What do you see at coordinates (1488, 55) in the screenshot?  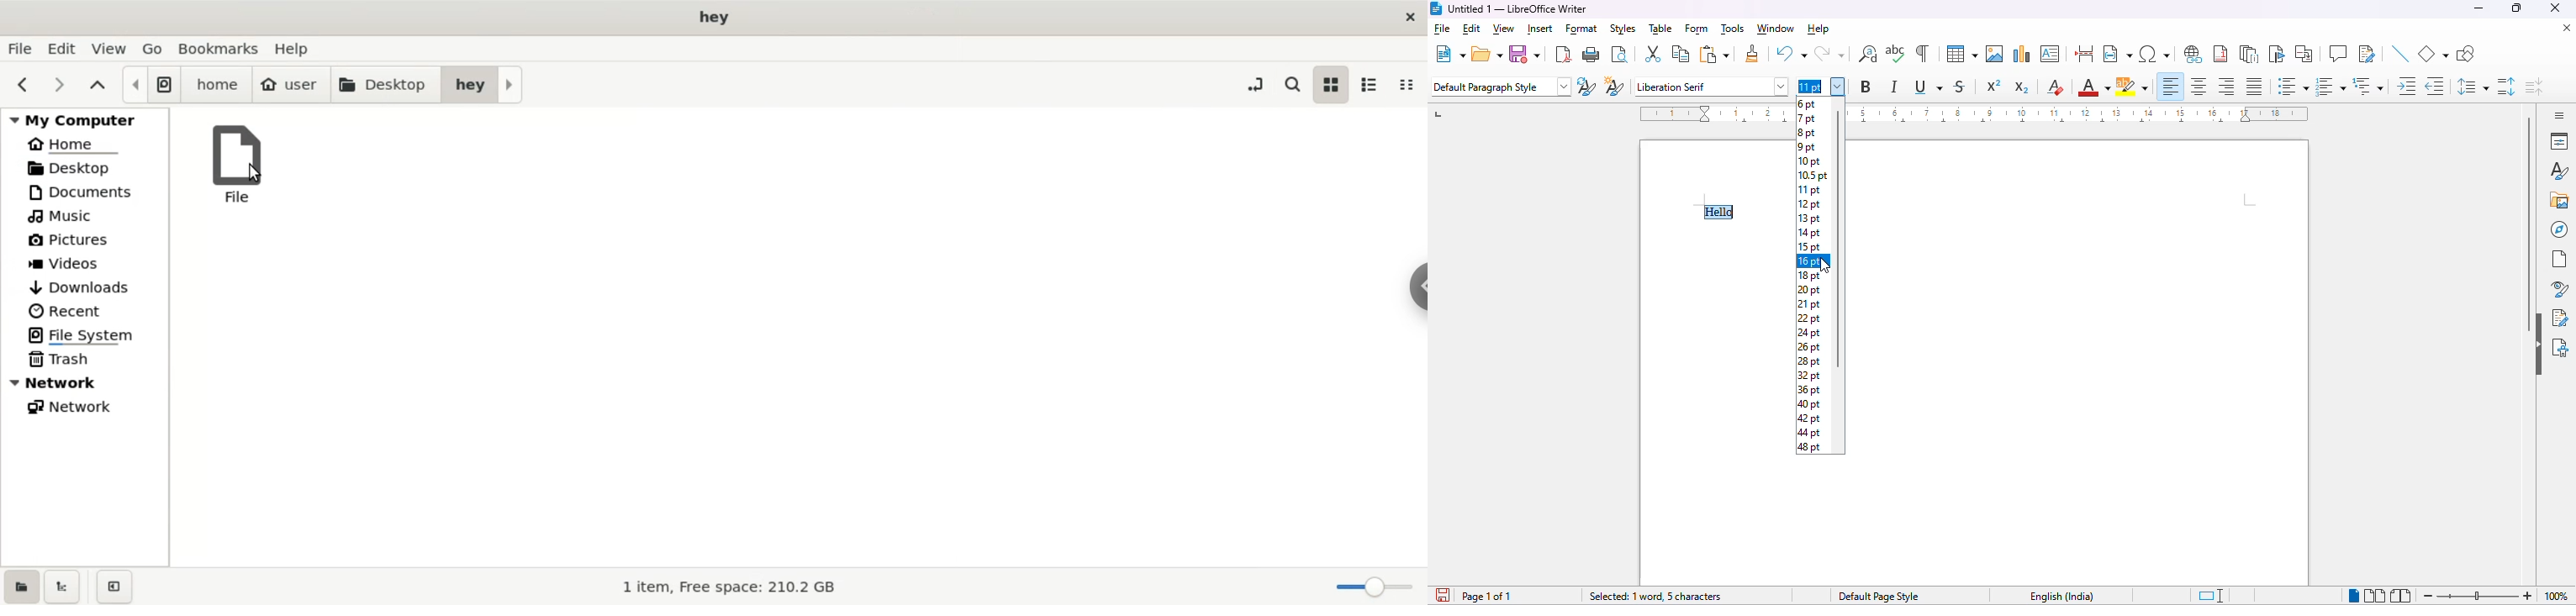 I see `open` at bounding box center [1488, 55].